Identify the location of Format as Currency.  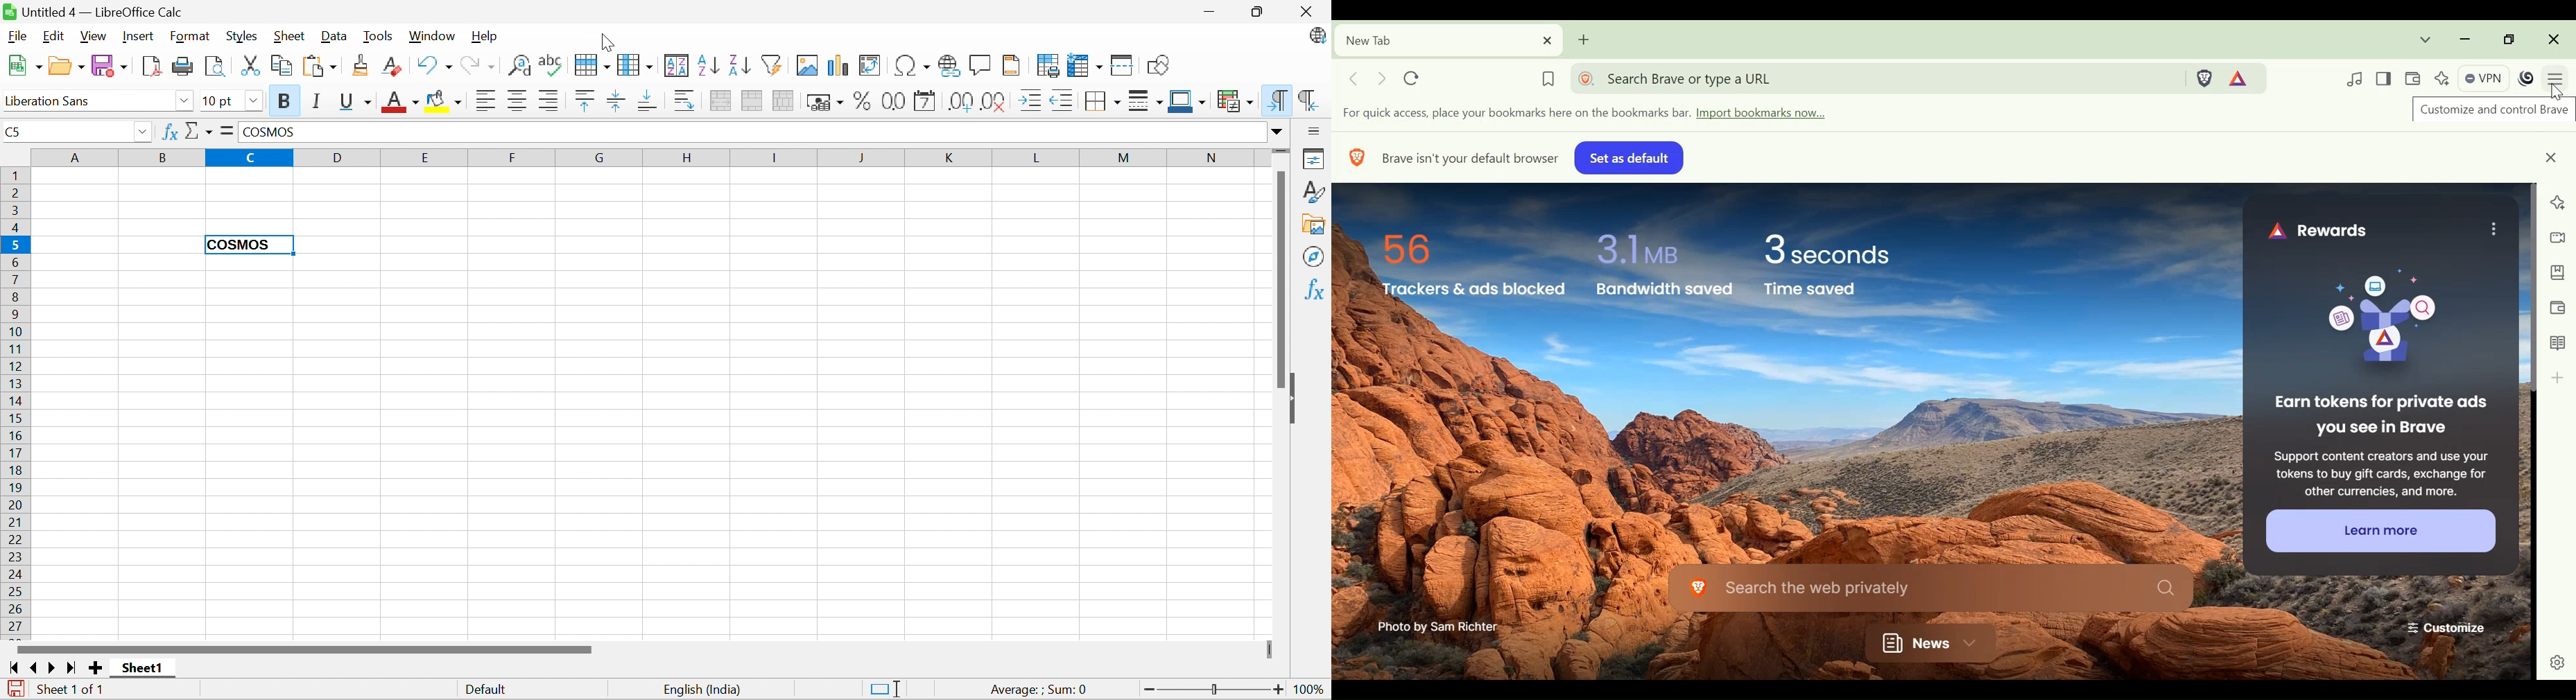
(824, 101).